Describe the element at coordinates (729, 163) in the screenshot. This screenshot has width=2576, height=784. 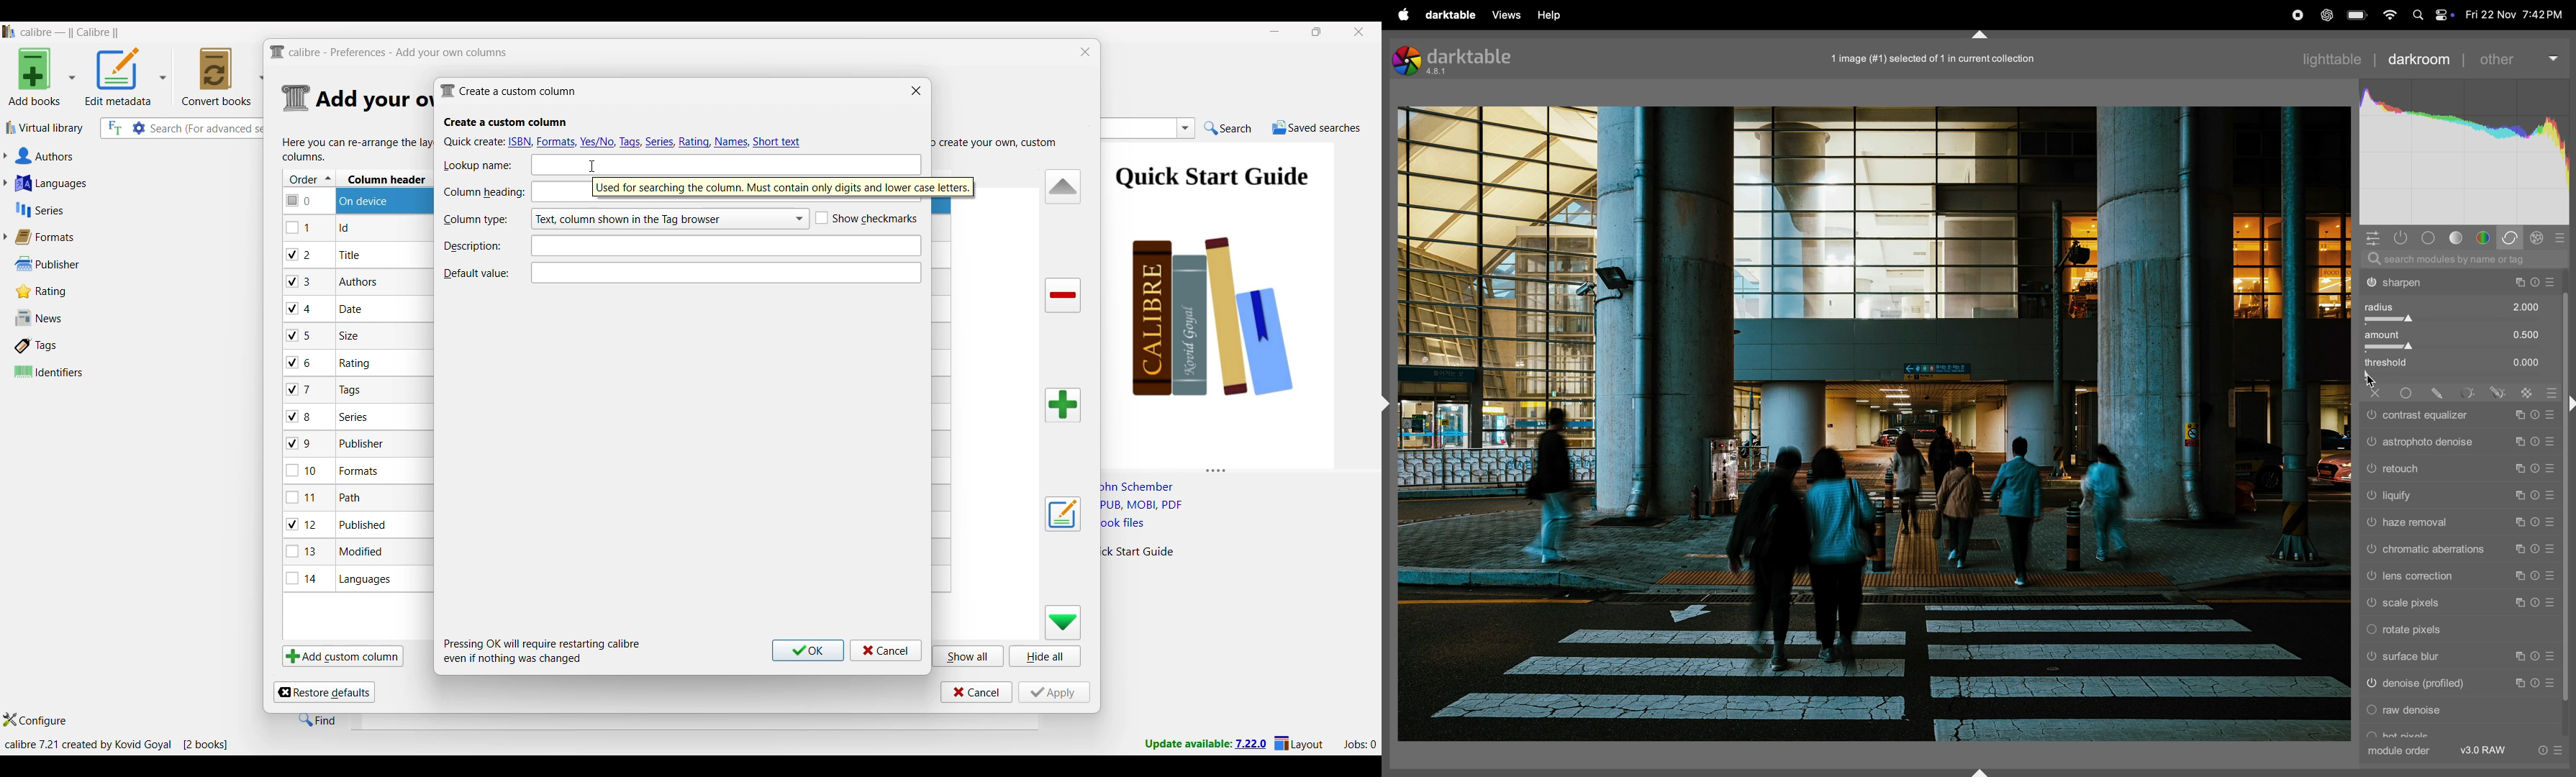
I see `text` at that location.